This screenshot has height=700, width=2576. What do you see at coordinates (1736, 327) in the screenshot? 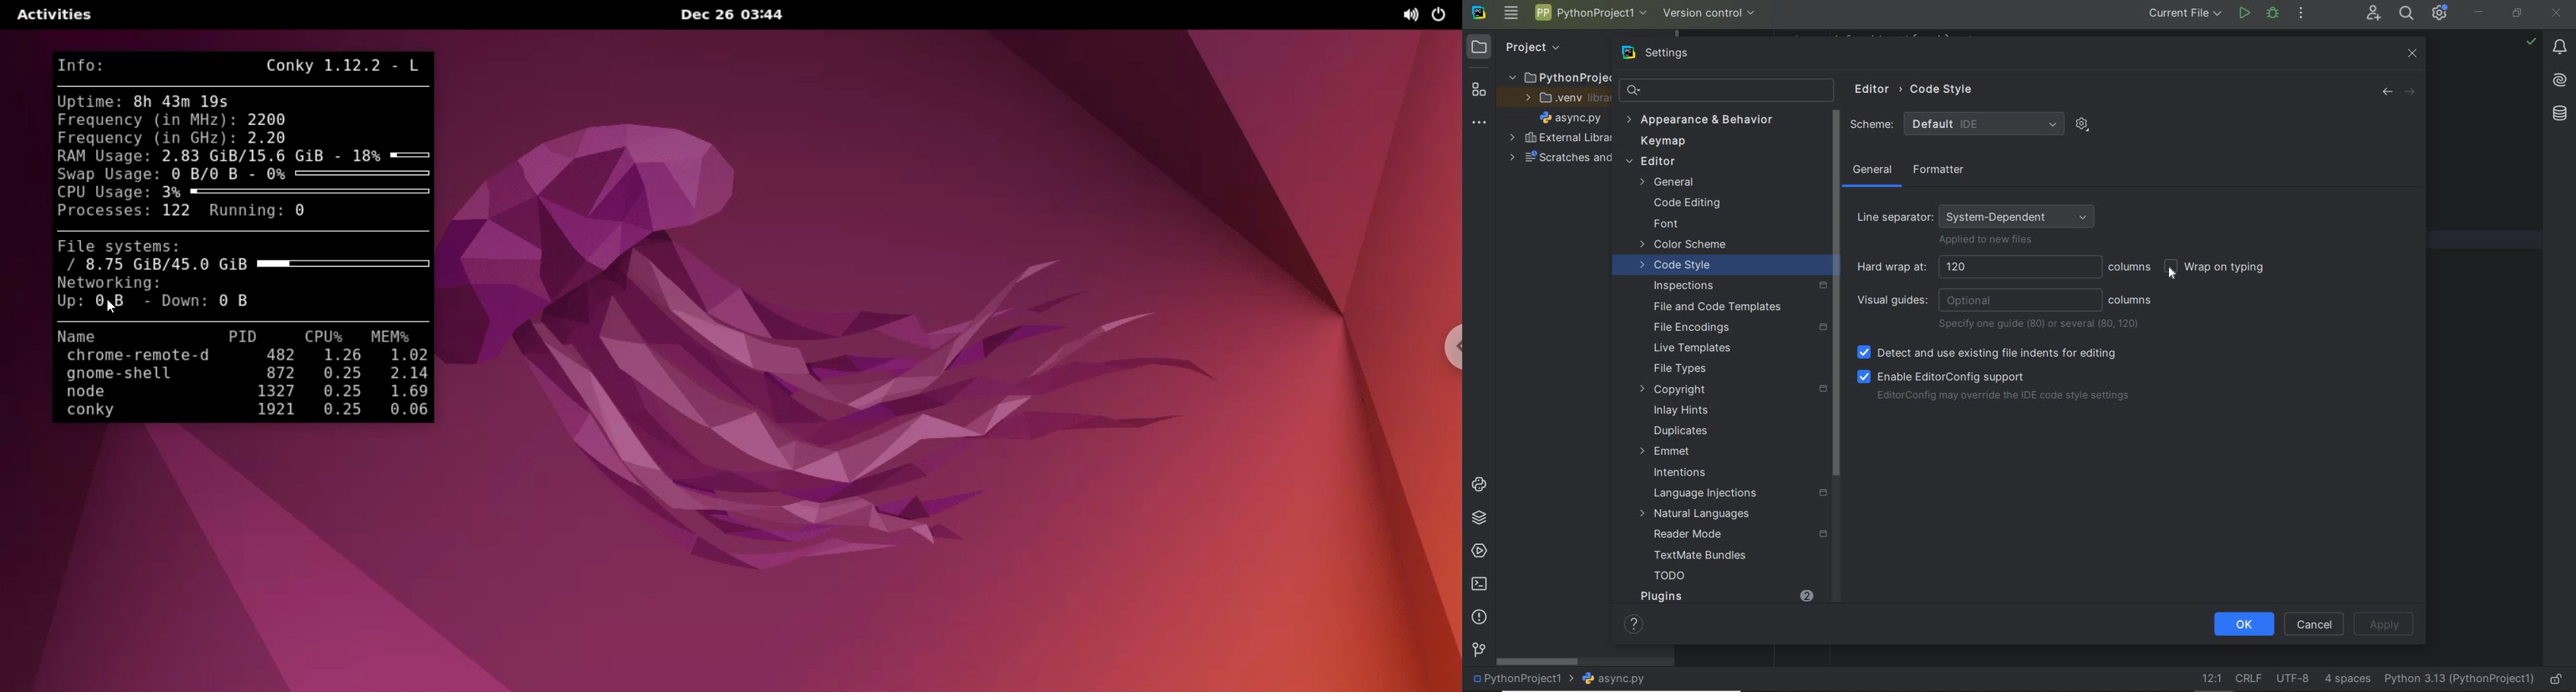
I see `File Encodings` at bounding box center [1736, 327].